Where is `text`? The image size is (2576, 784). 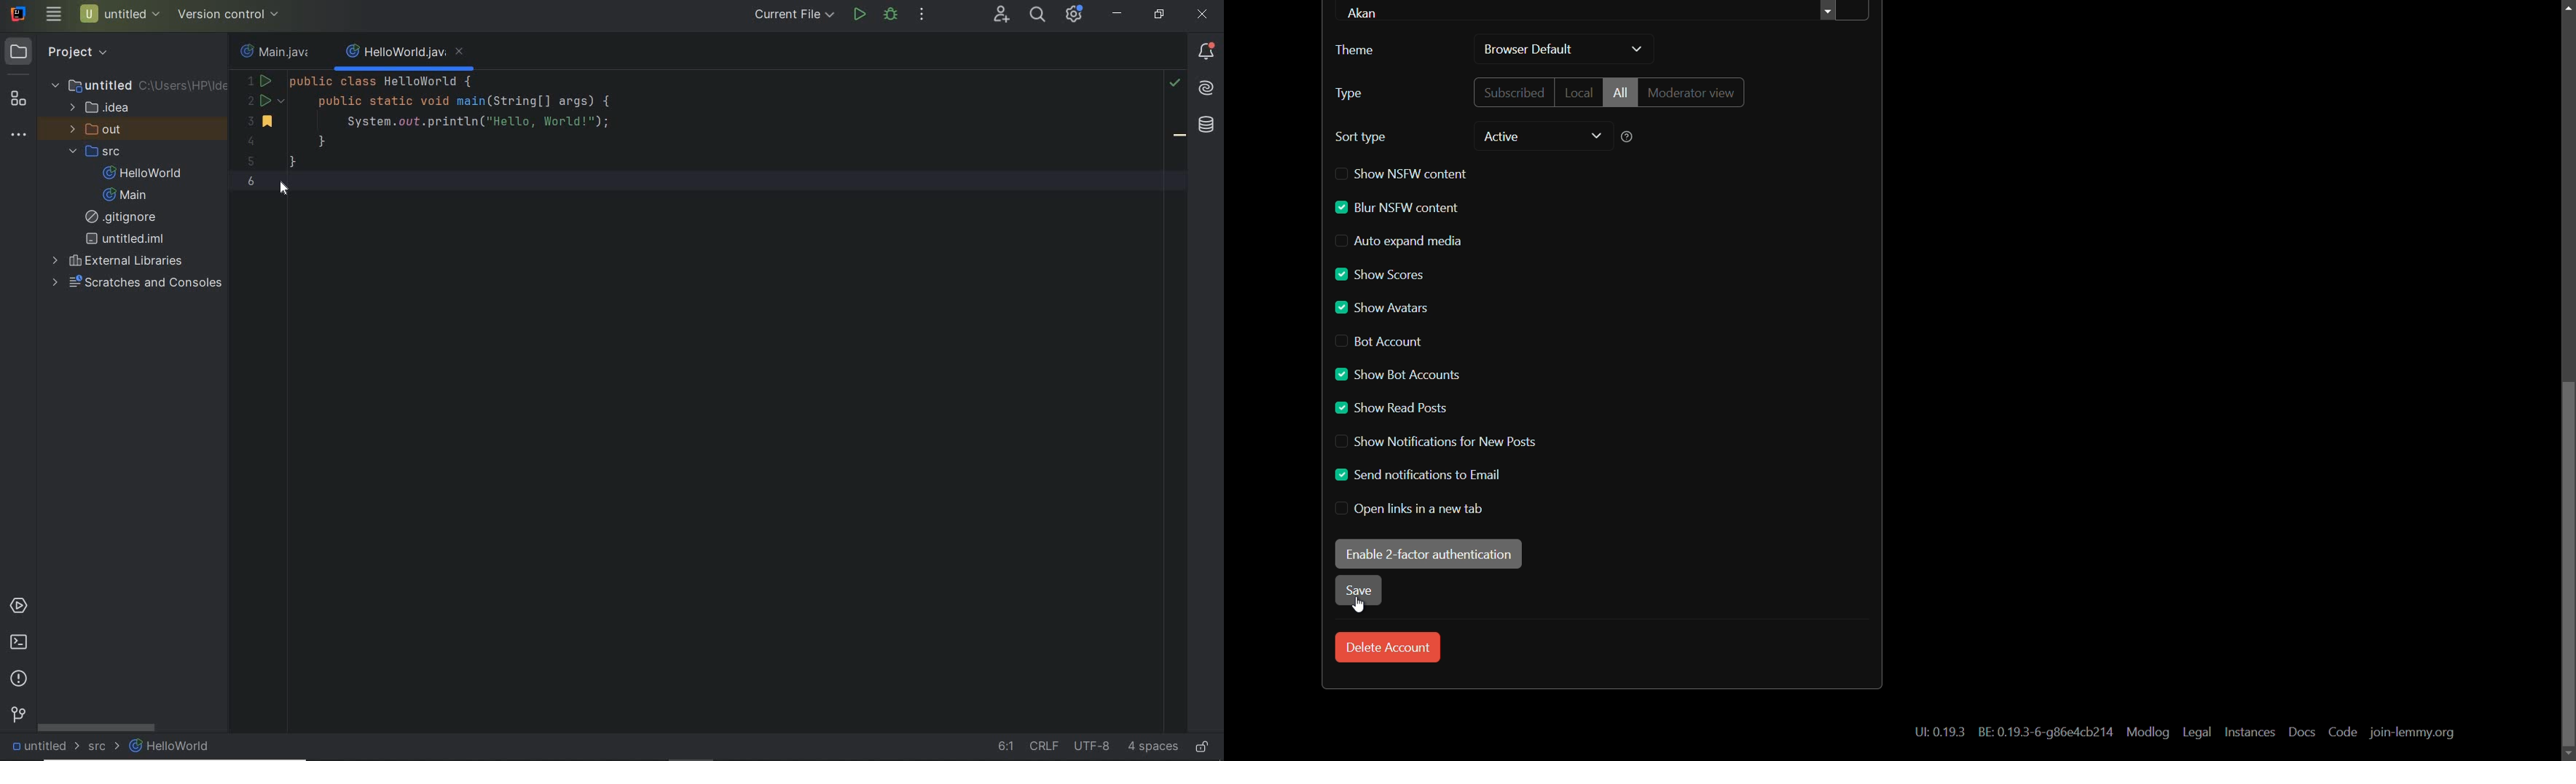
text is located at coordinates (1939, 733).